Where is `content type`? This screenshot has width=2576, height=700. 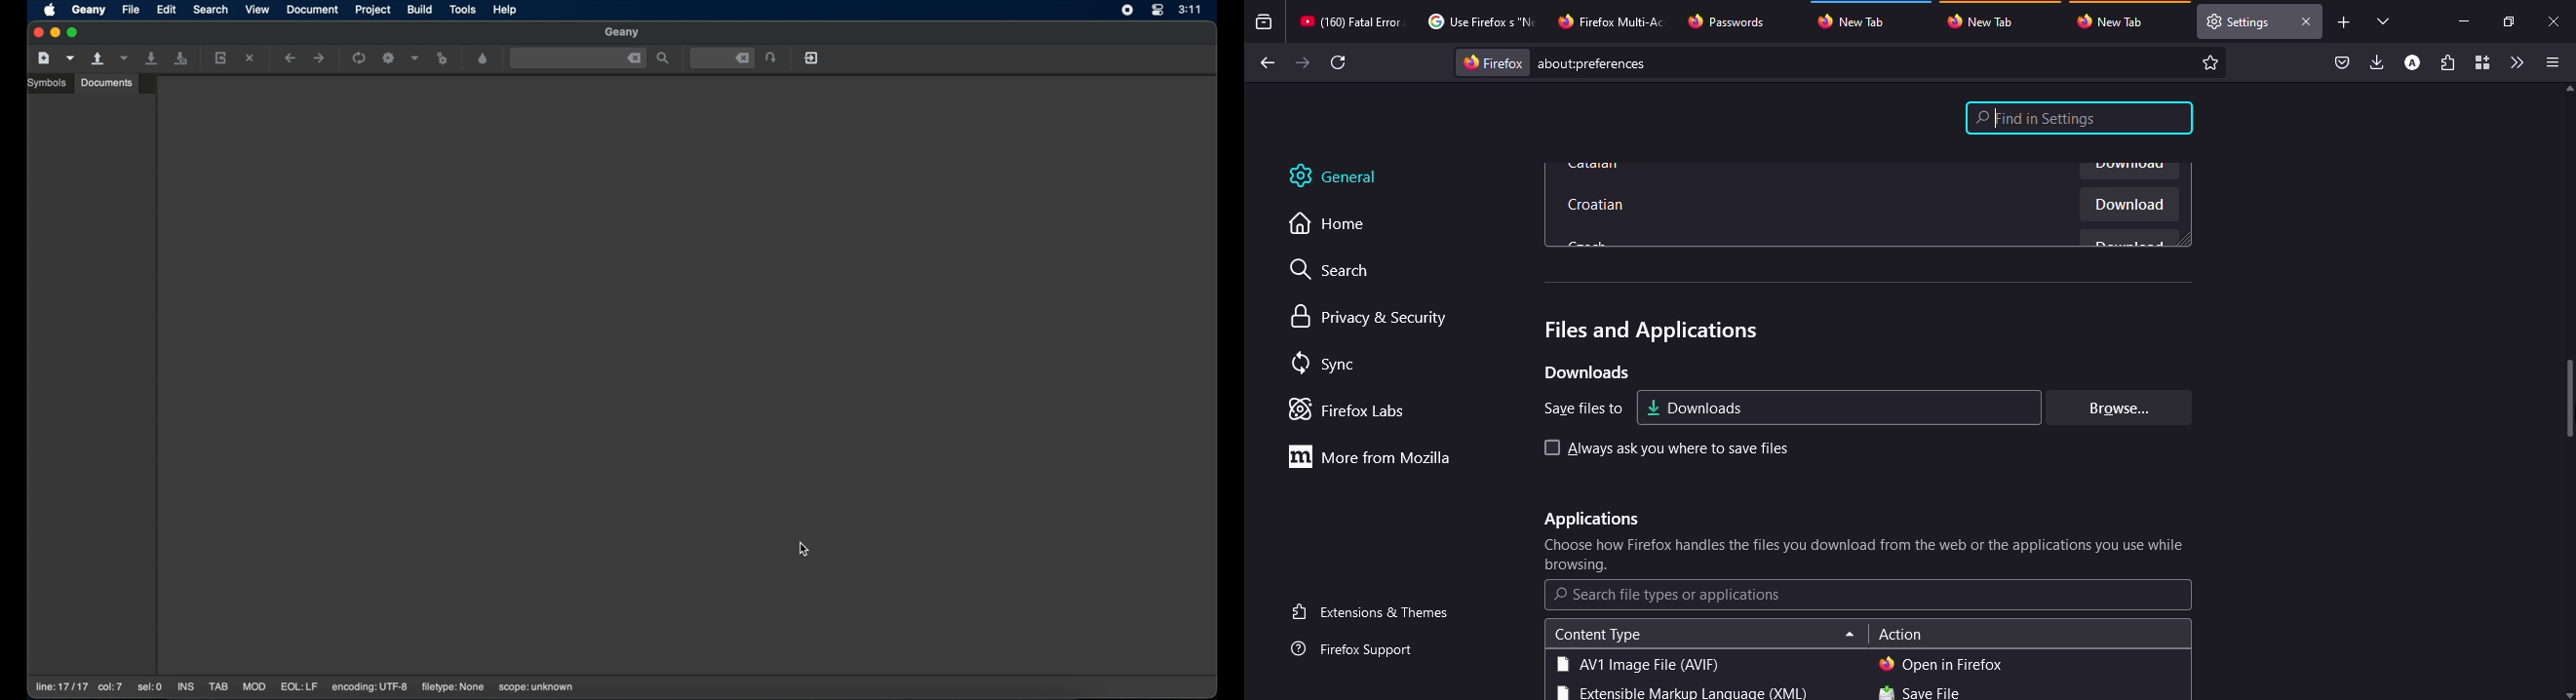
content type is located at coordinates (1597, 635).